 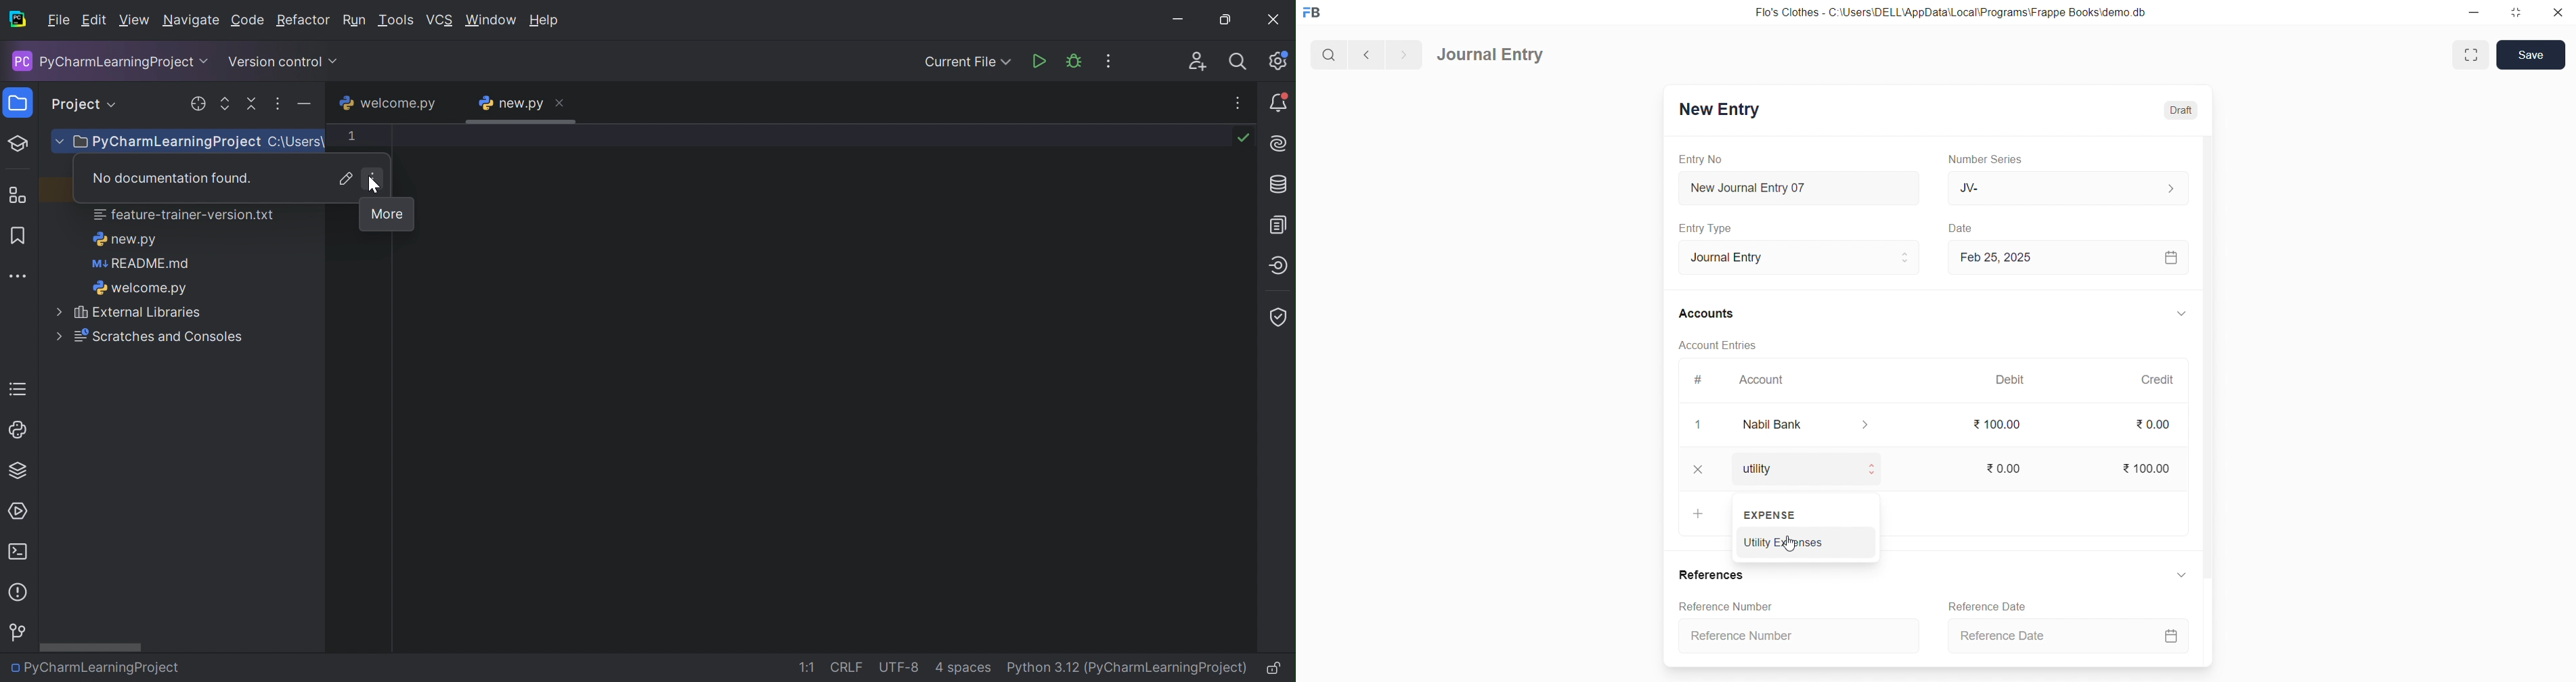 I want to click on close, so click(x=2555, y=13).